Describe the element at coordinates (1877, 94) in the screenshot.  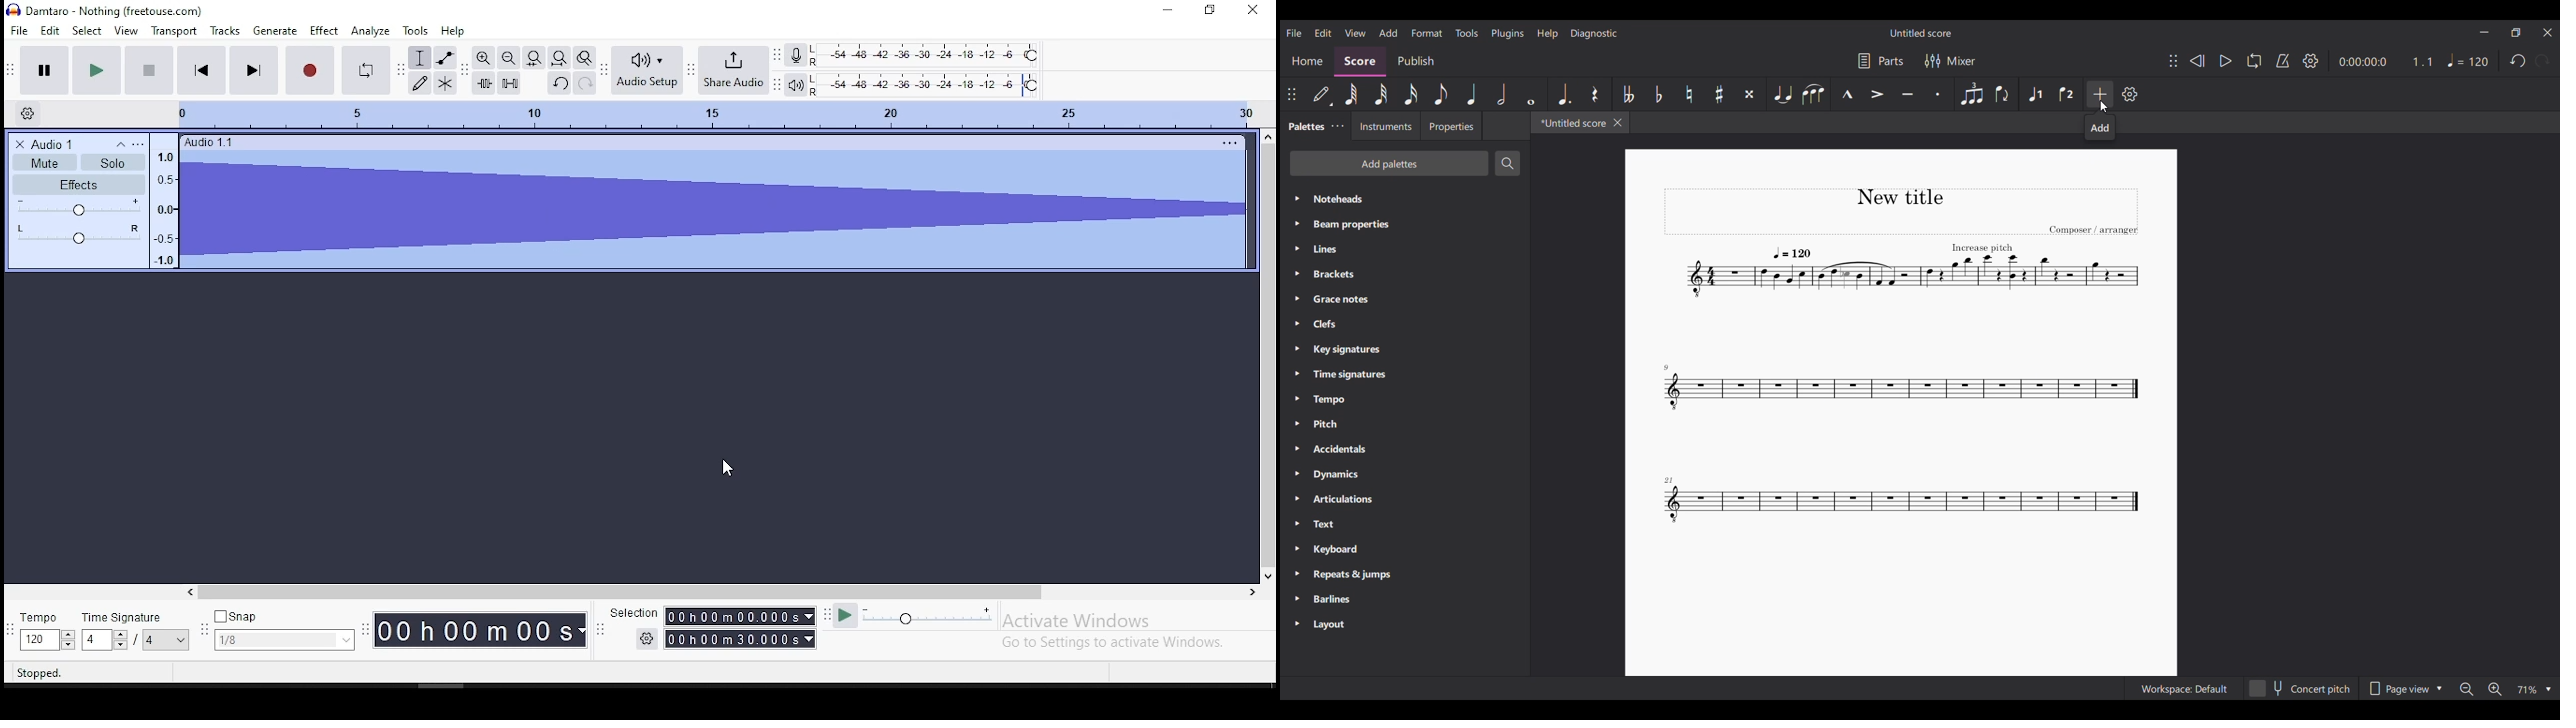
I see `Accent` at that location.